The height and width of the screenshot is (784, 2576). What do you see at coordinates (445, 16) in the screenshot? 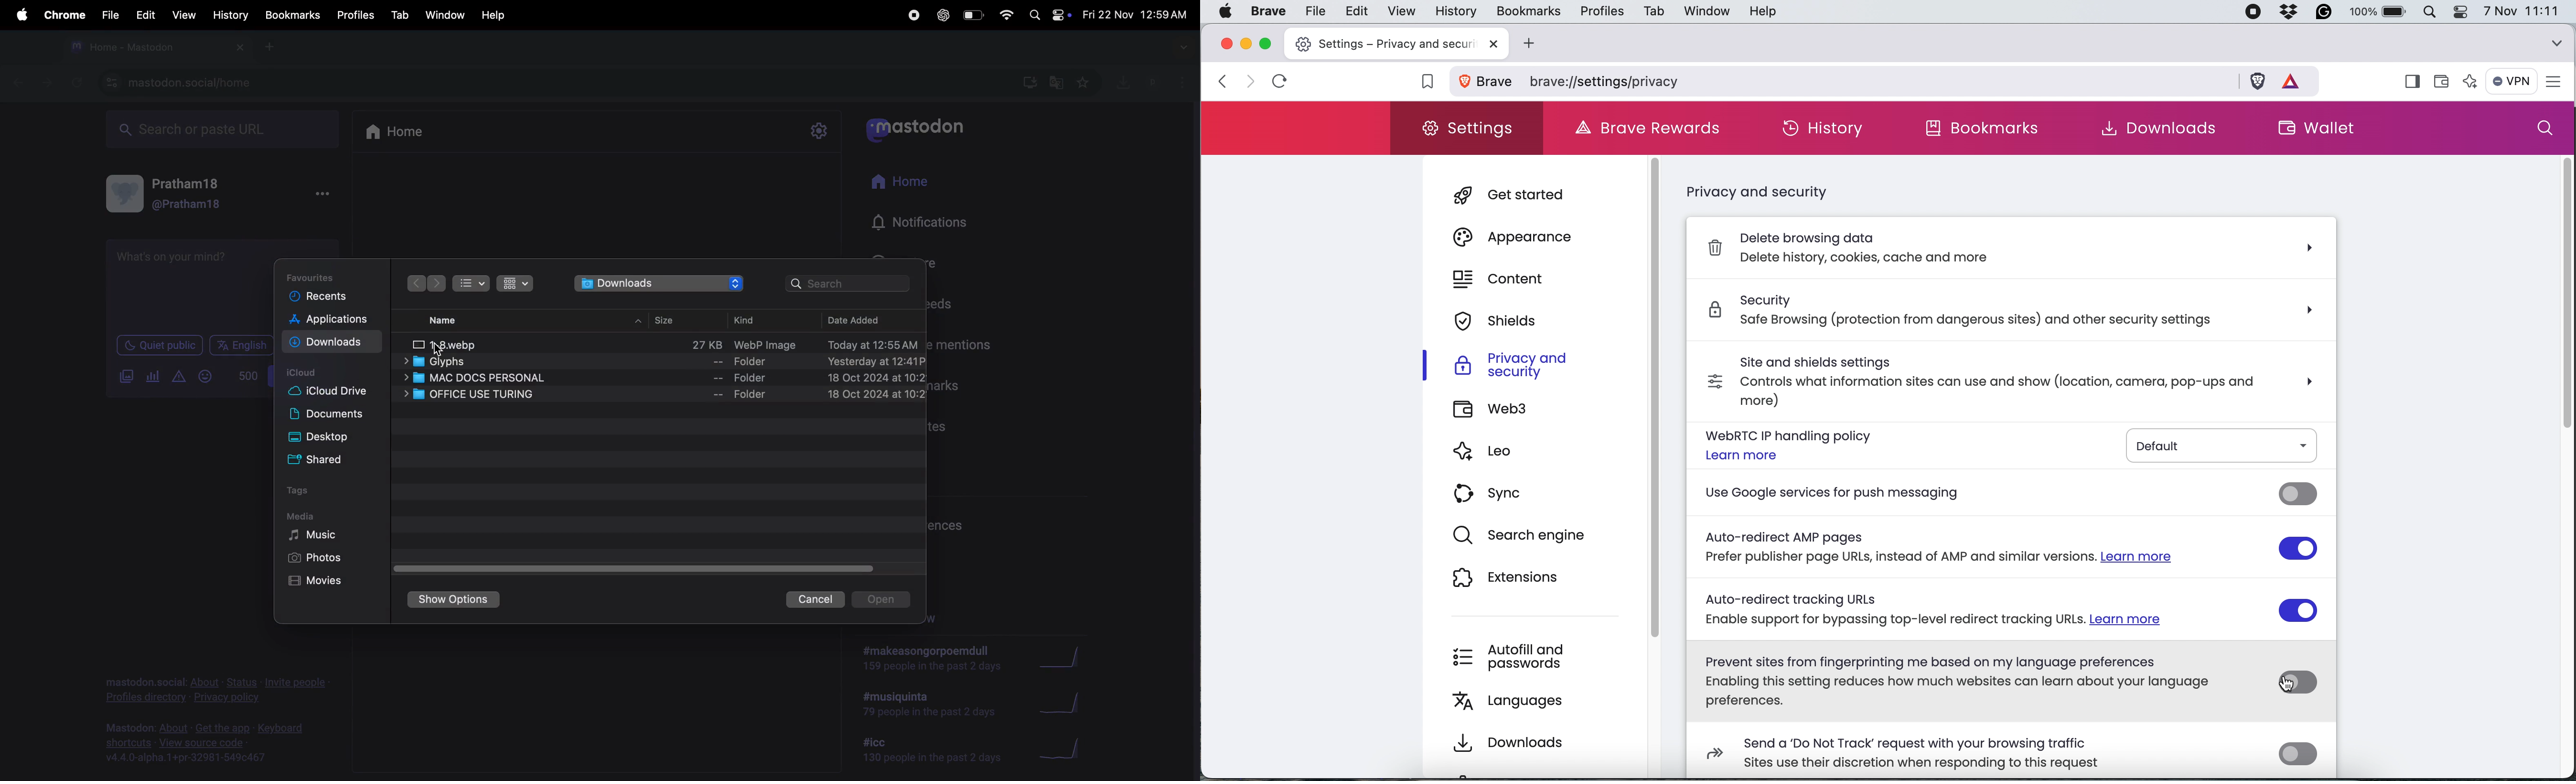
I see `window` at bounding box center [445, 16].